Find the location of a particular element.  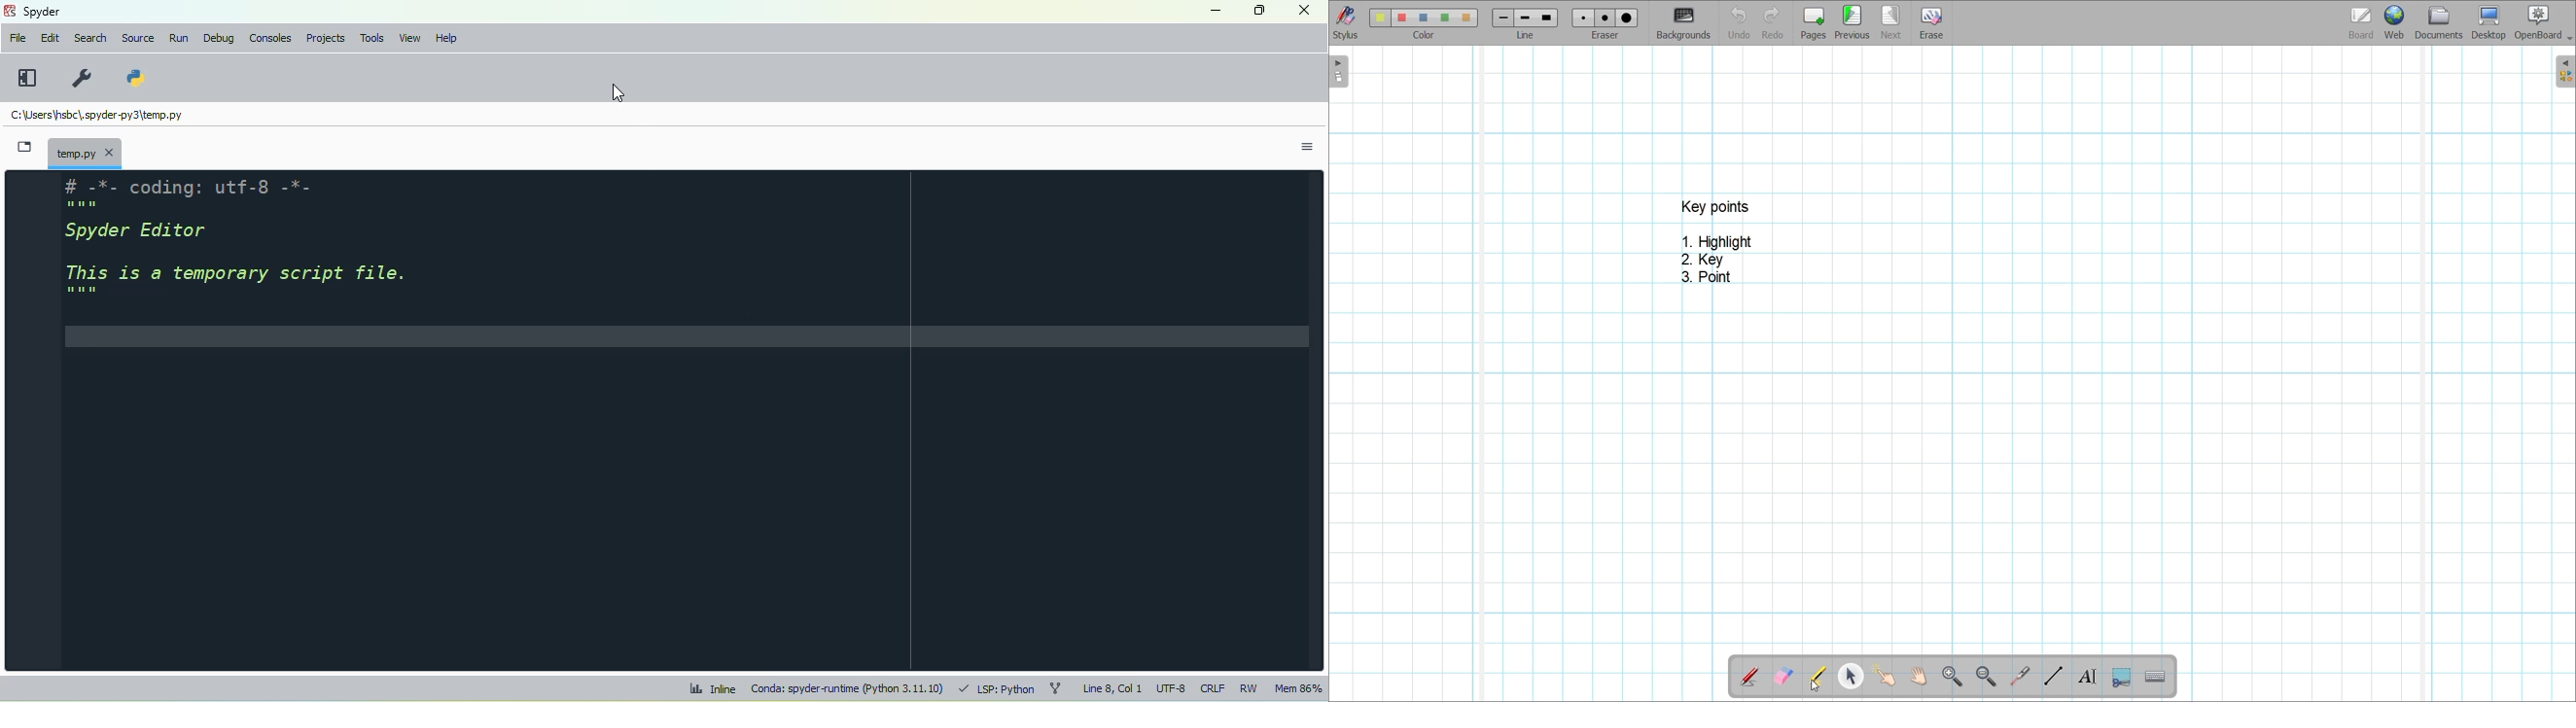

line 2 is located at coordinates (1523, 18).